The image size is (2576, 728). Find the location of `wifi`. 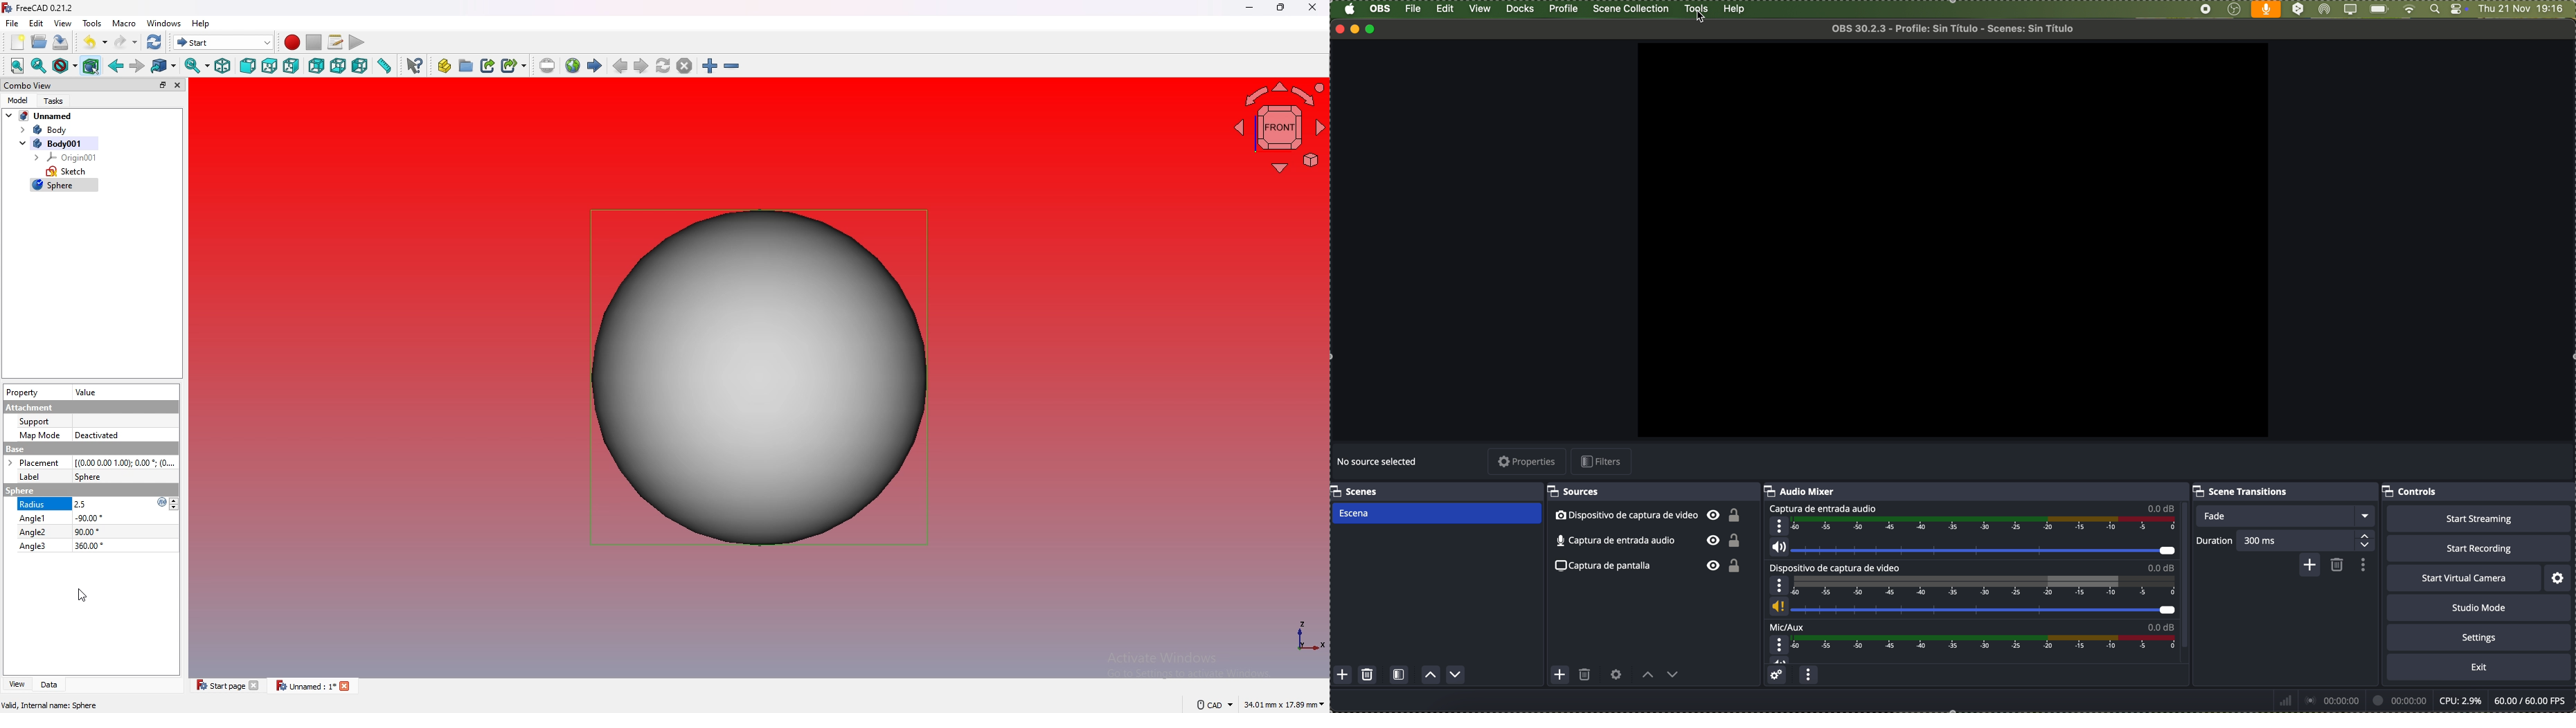

wifi is located at coordinates (2409, 10).